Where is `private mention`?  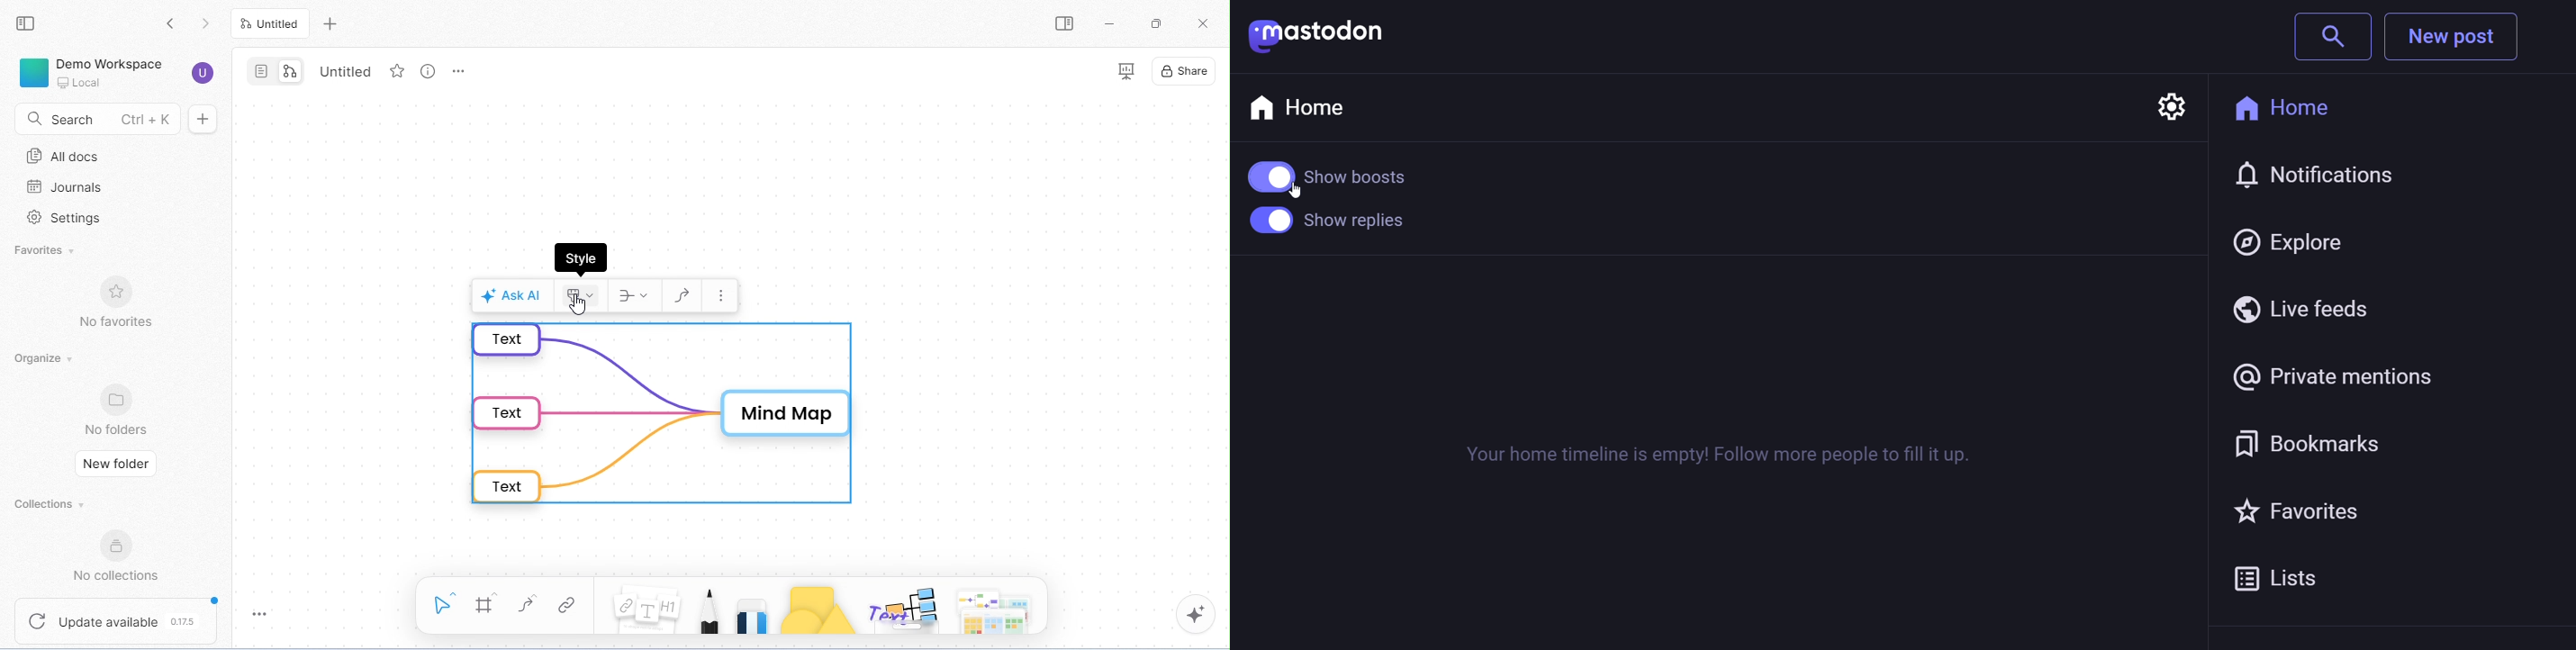
private mention is located at coordinates (2336, 373).